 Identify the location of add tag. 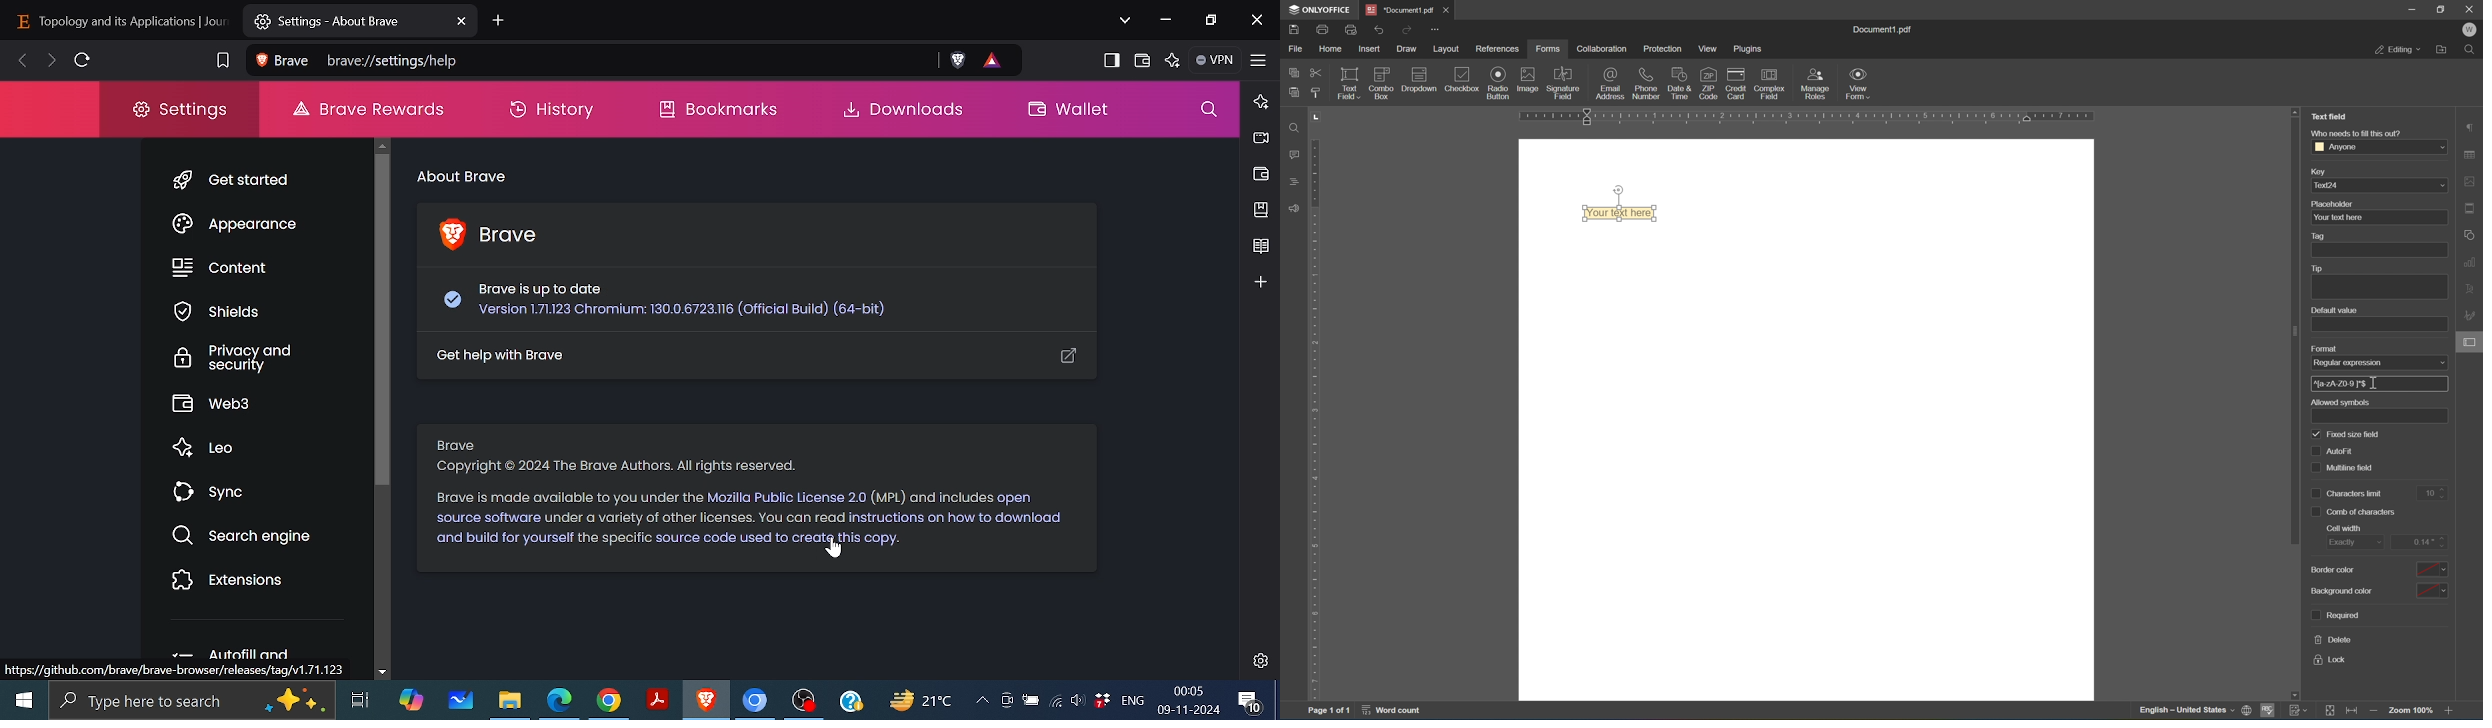
(2379, 250).